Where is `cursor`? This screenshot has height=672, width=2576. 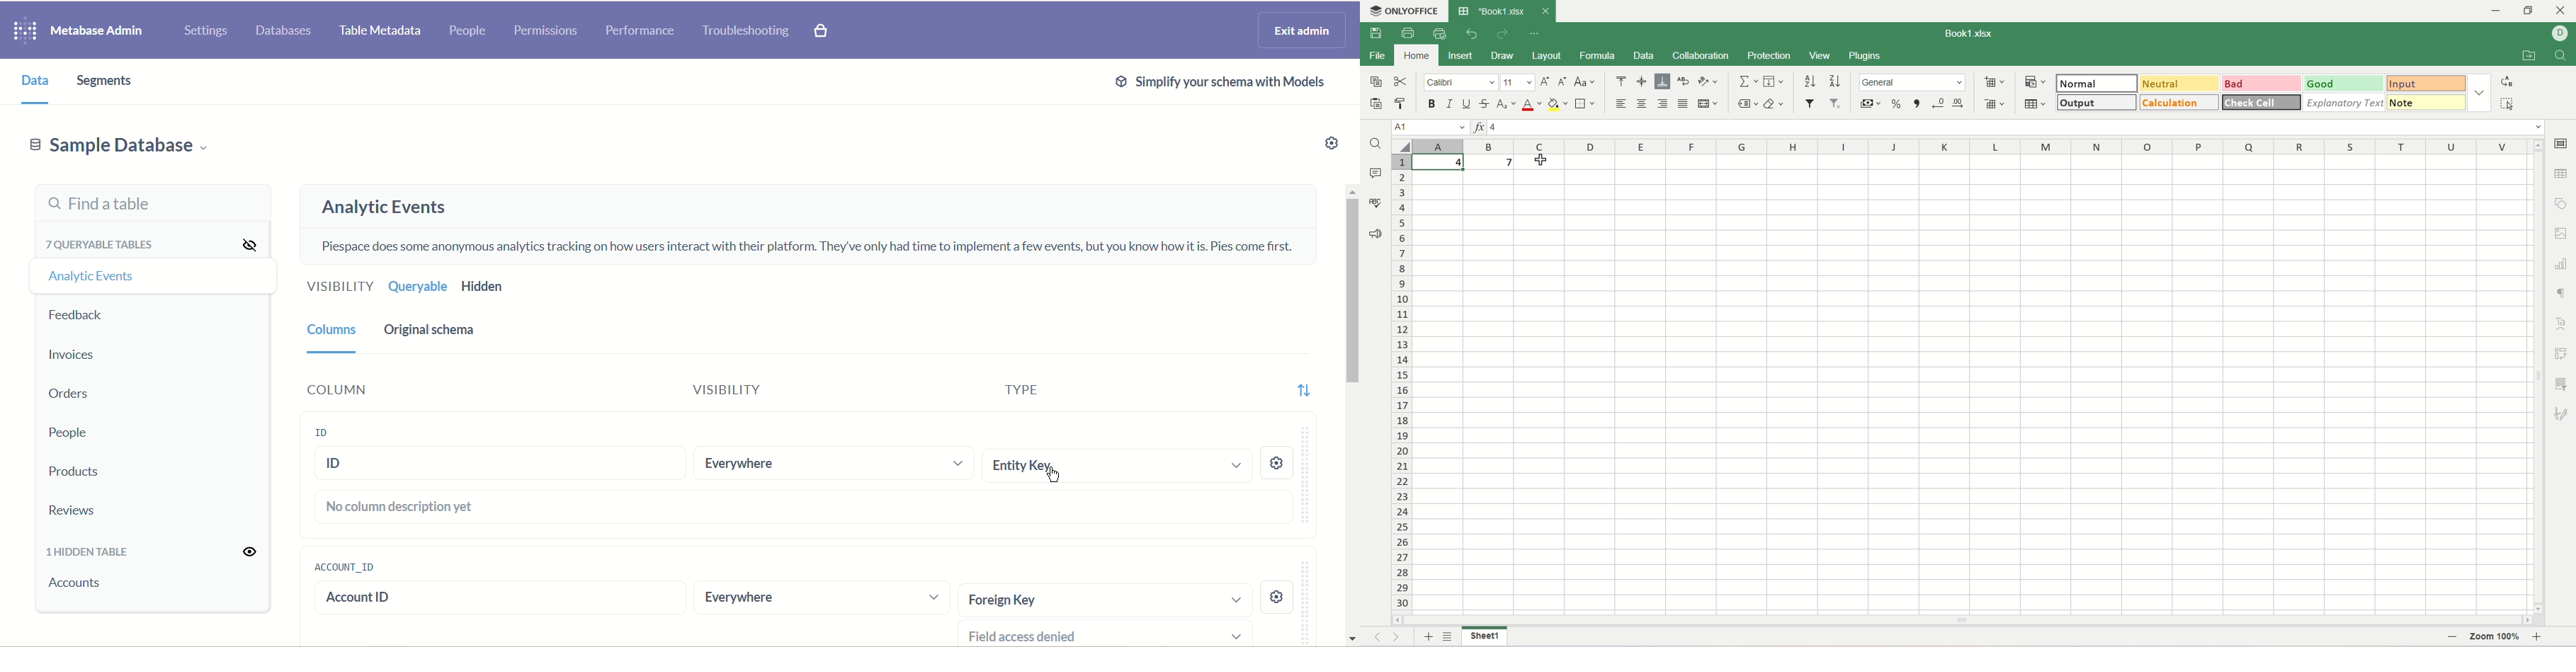
cursor is located at coordinates (1543, 160).